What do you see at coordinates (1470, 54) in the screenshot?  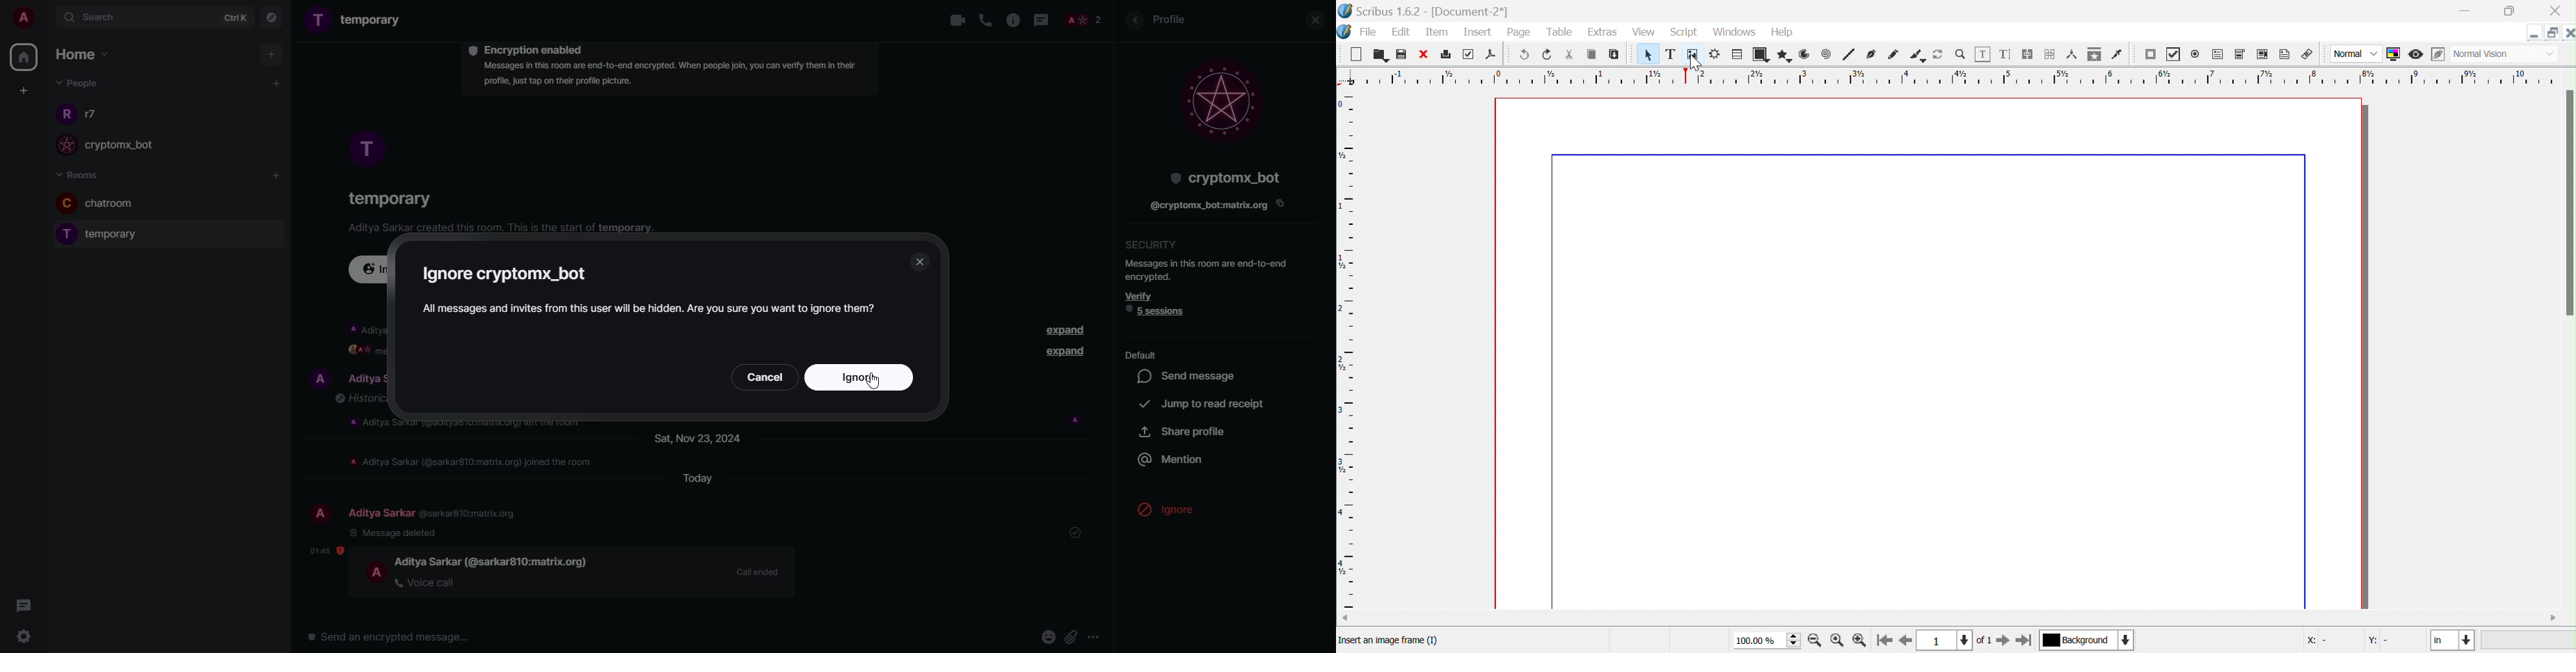 I see `preflight verifier` at bounding box center [1470, 54].